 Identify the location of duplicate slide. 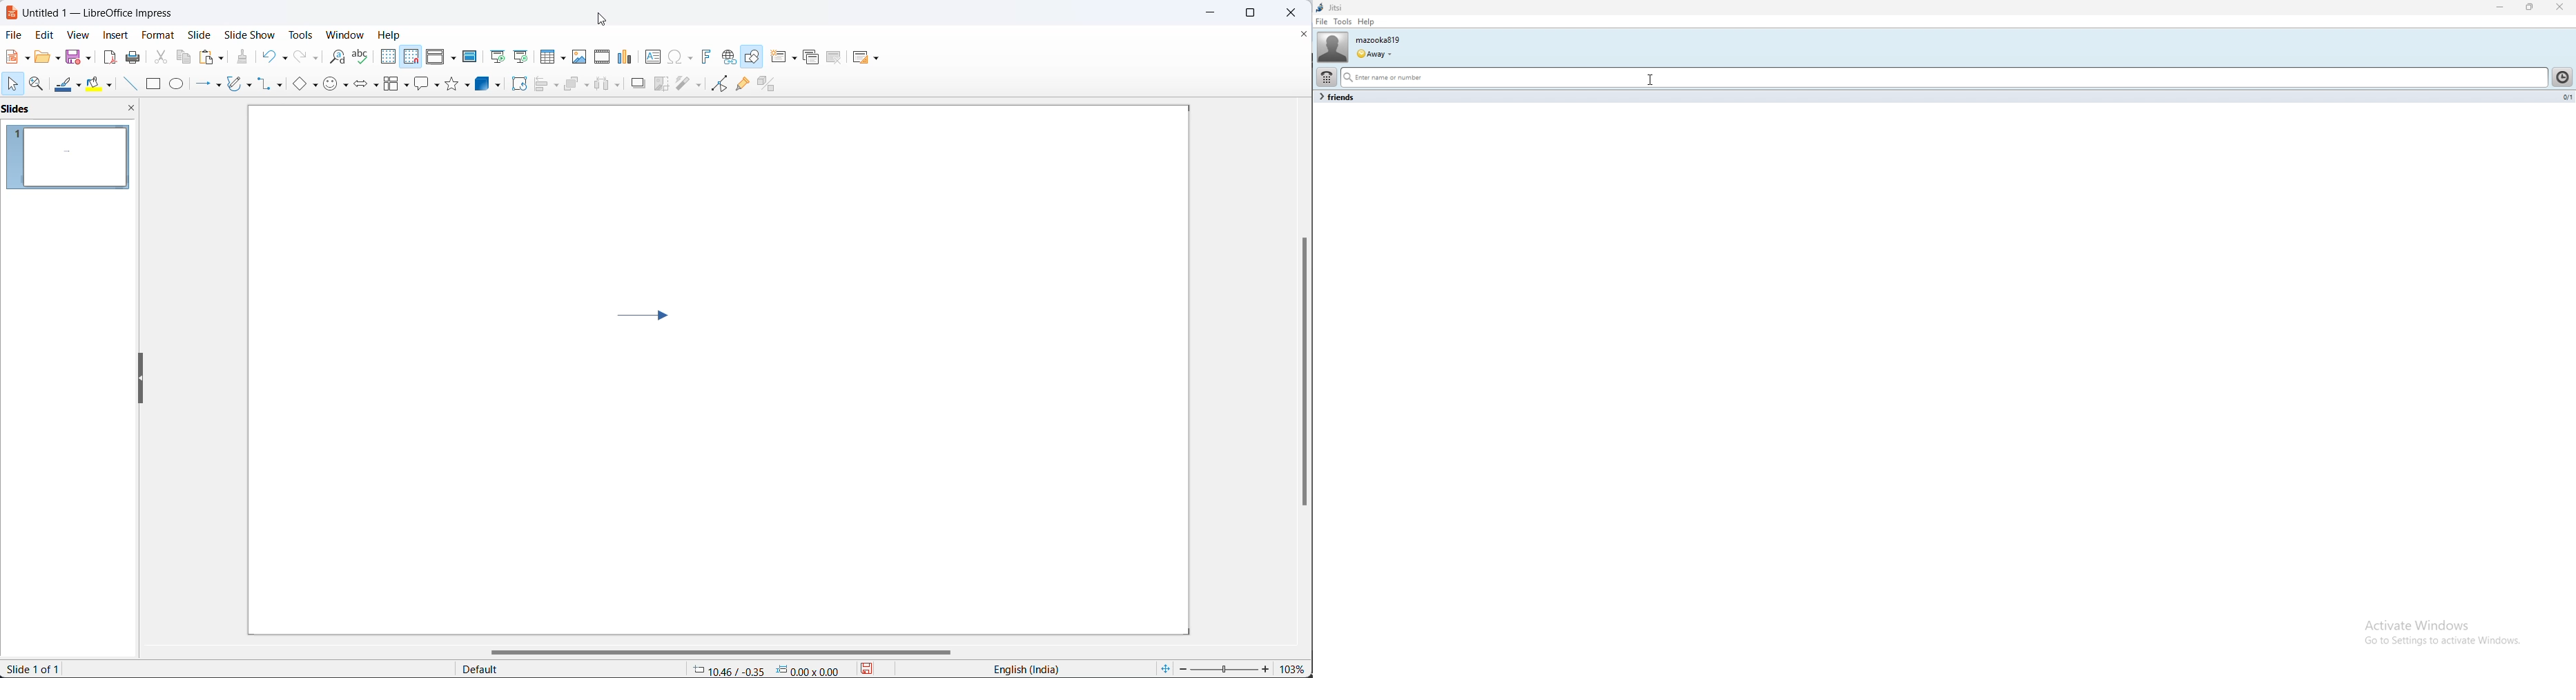
(809, 59).